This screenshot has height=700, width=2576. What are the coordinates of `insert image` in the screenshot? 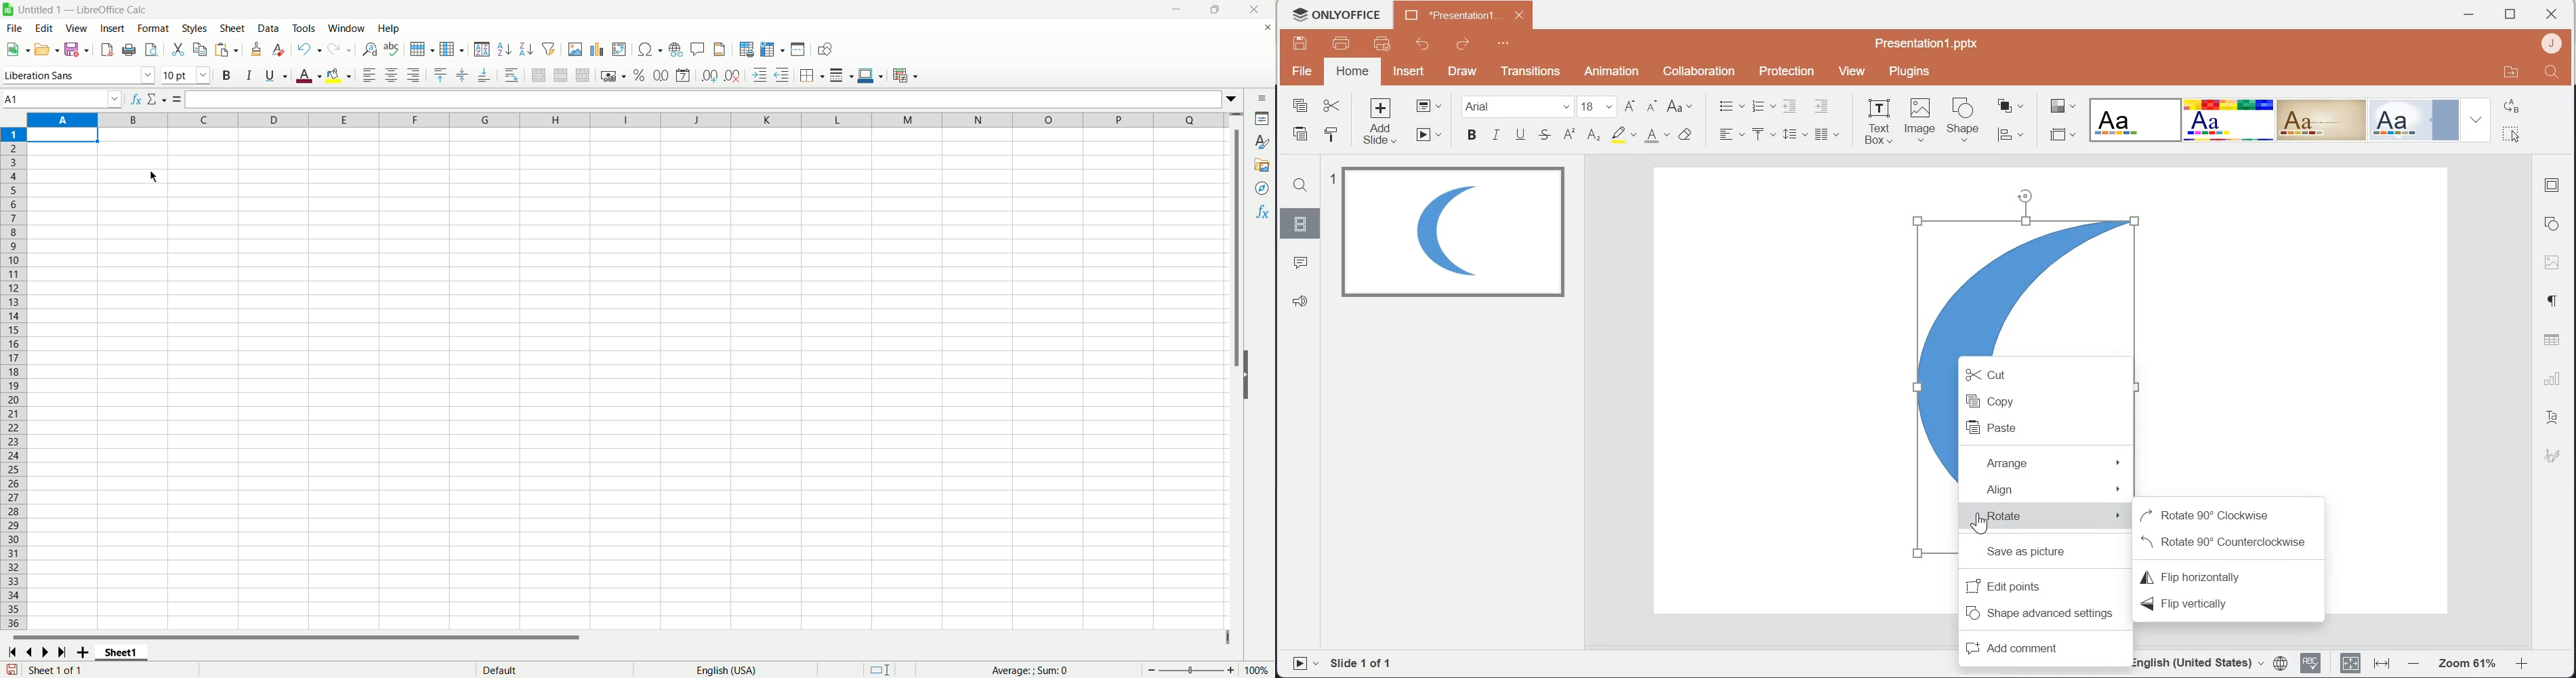 It's located at (620, 51).